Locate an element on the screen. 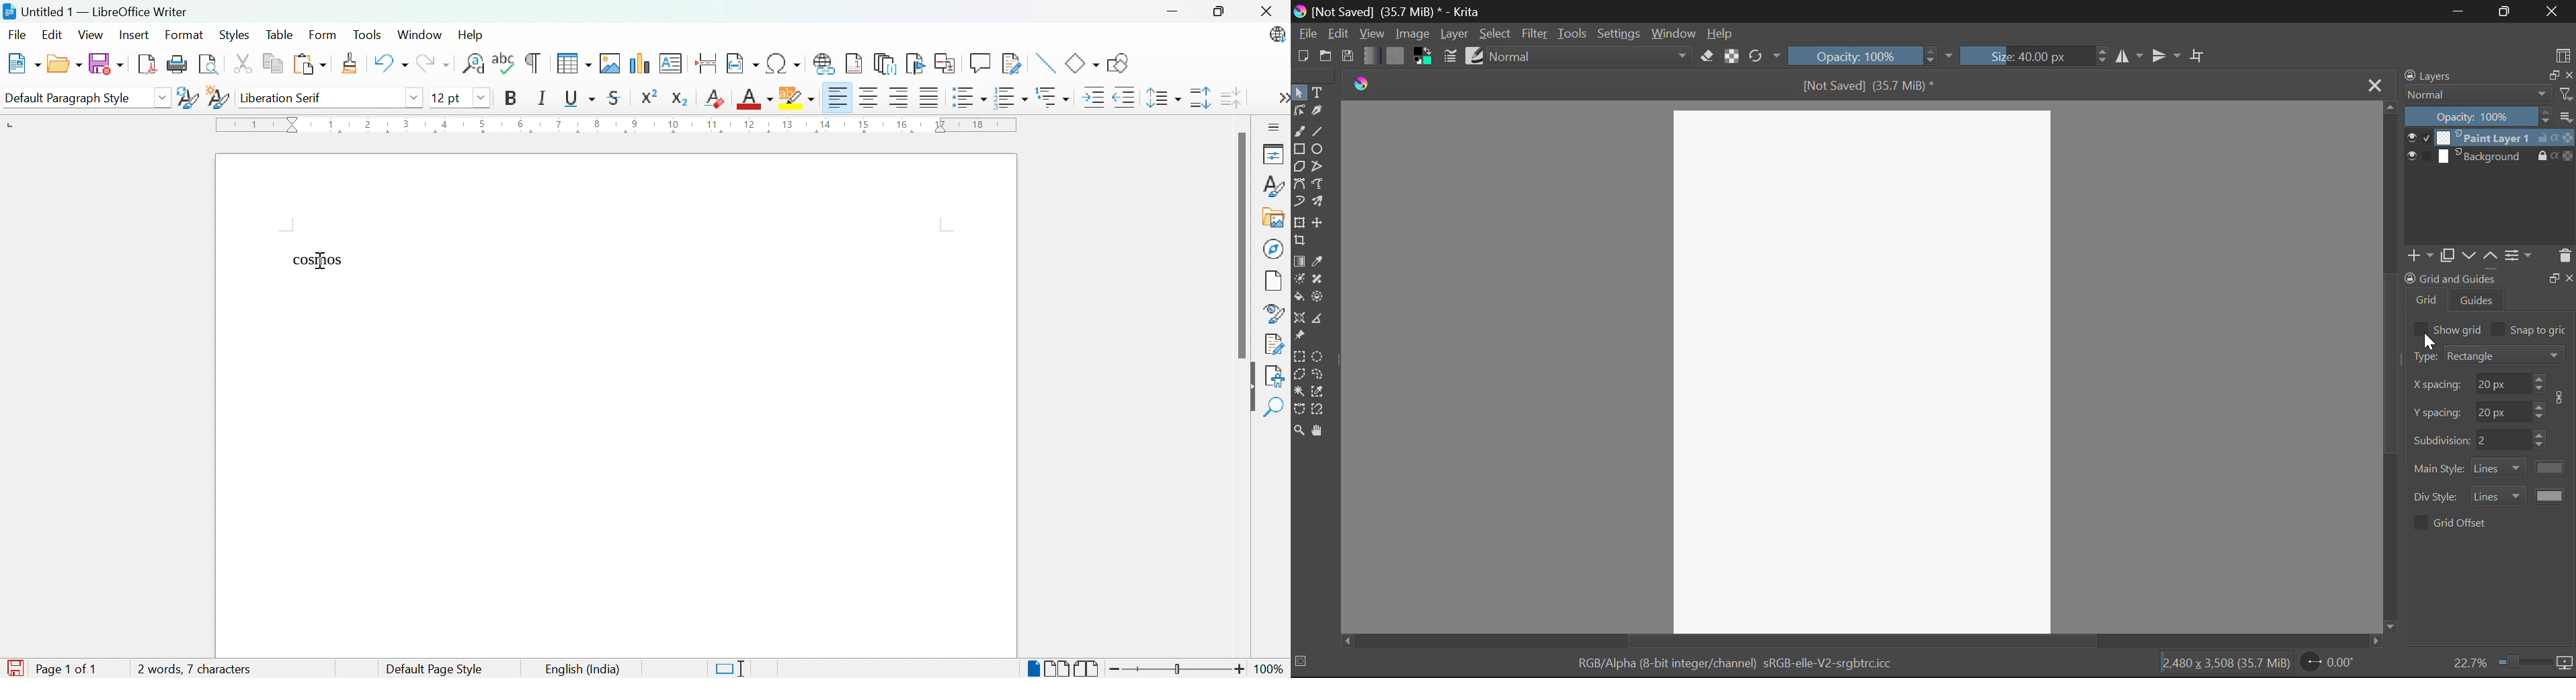 The width and height of the screenshot is (2576, 700). Decrease paragraph spacing is located at coordinates (1231, 98).